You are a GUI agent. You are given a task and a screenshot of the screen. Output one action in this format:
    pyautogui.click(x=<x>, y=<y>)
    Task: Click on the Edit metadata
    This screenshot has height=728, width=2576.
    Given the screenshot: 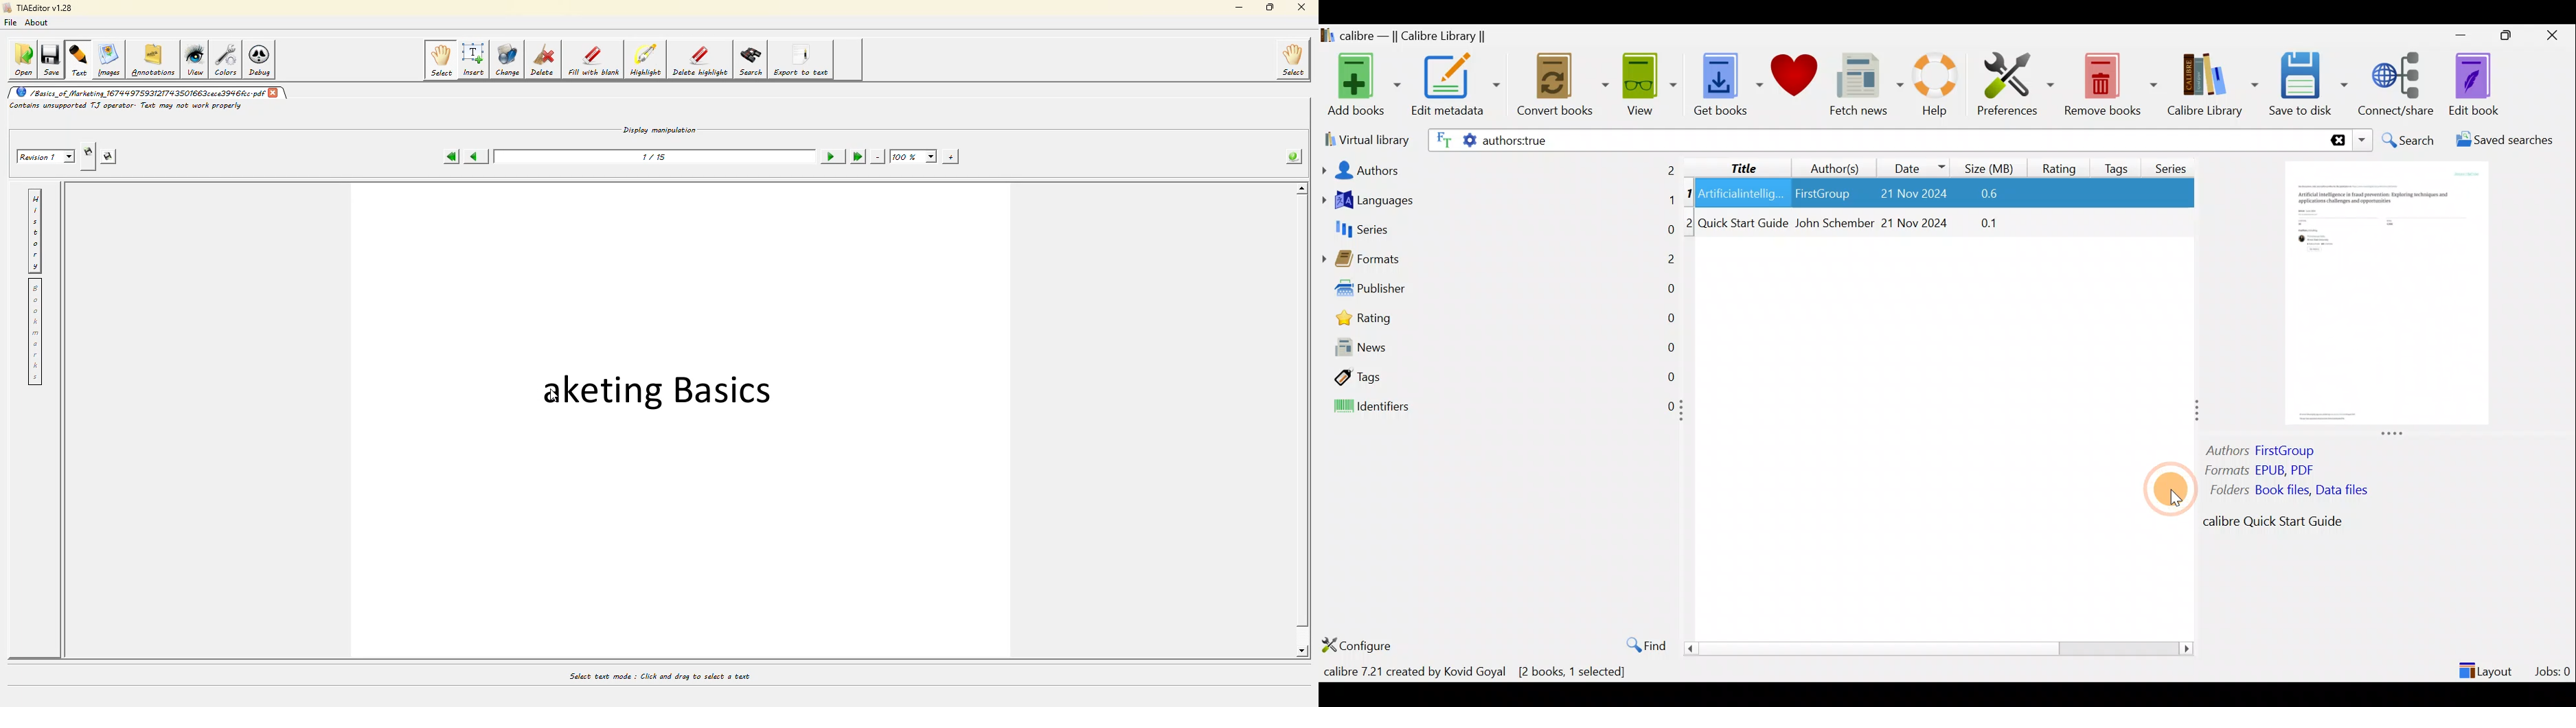 What is the action you would take?
    pyautogui.click(x=1455, y=87)
    